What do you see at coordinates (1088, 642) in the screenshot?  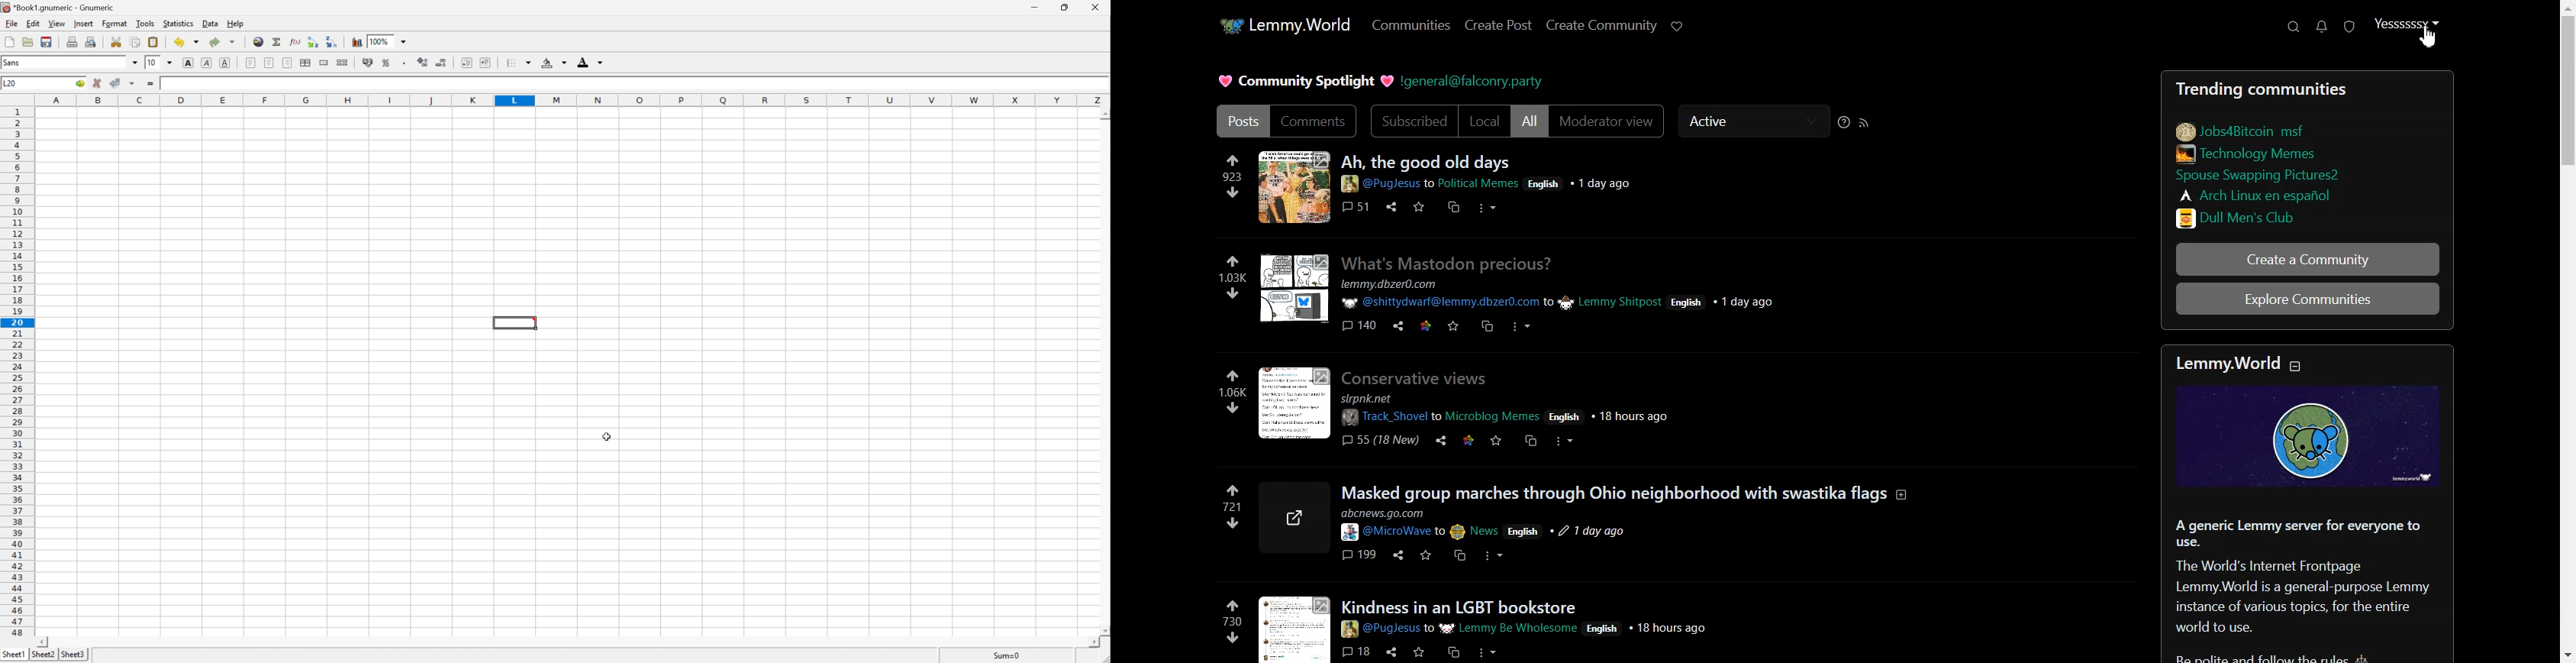 I see `Scroll Right` at bounding box center [1088, 642].